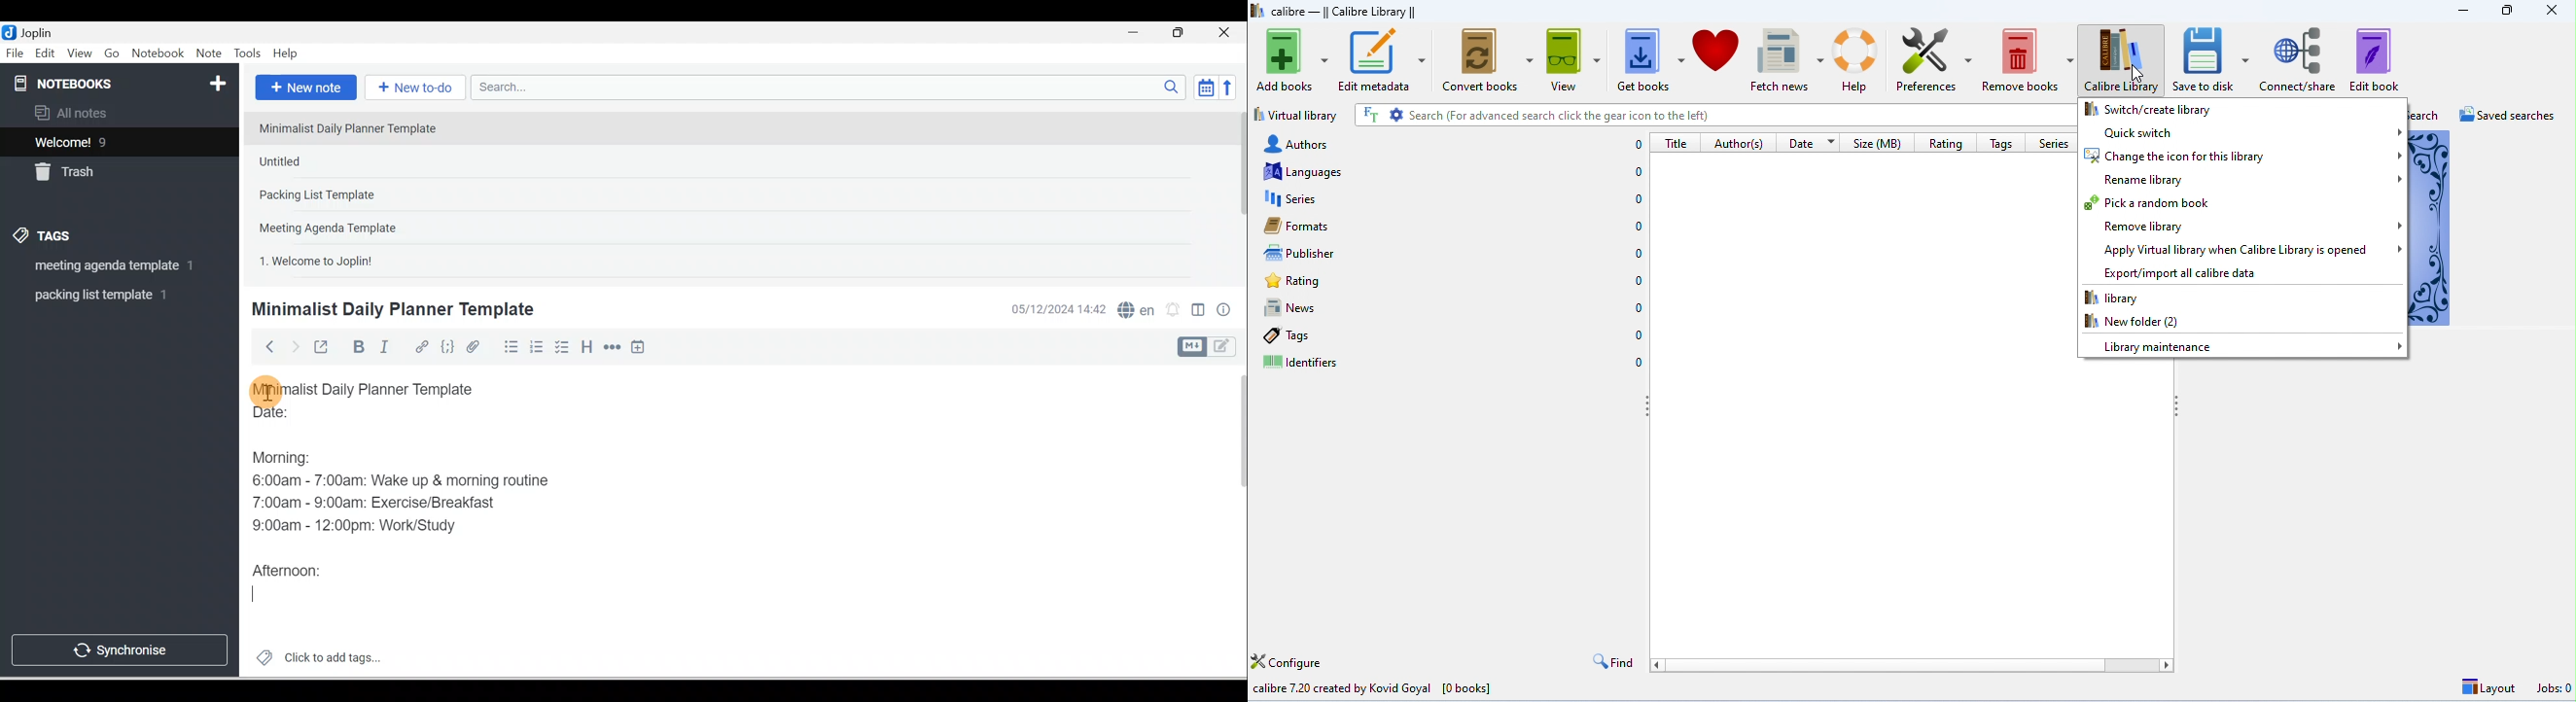 The width and height of the screenshot is (2576, 728). What do you see at coordinates (313, 656) in the screenshot?
I see `Click to add tags` at bounding box center [313, 656].